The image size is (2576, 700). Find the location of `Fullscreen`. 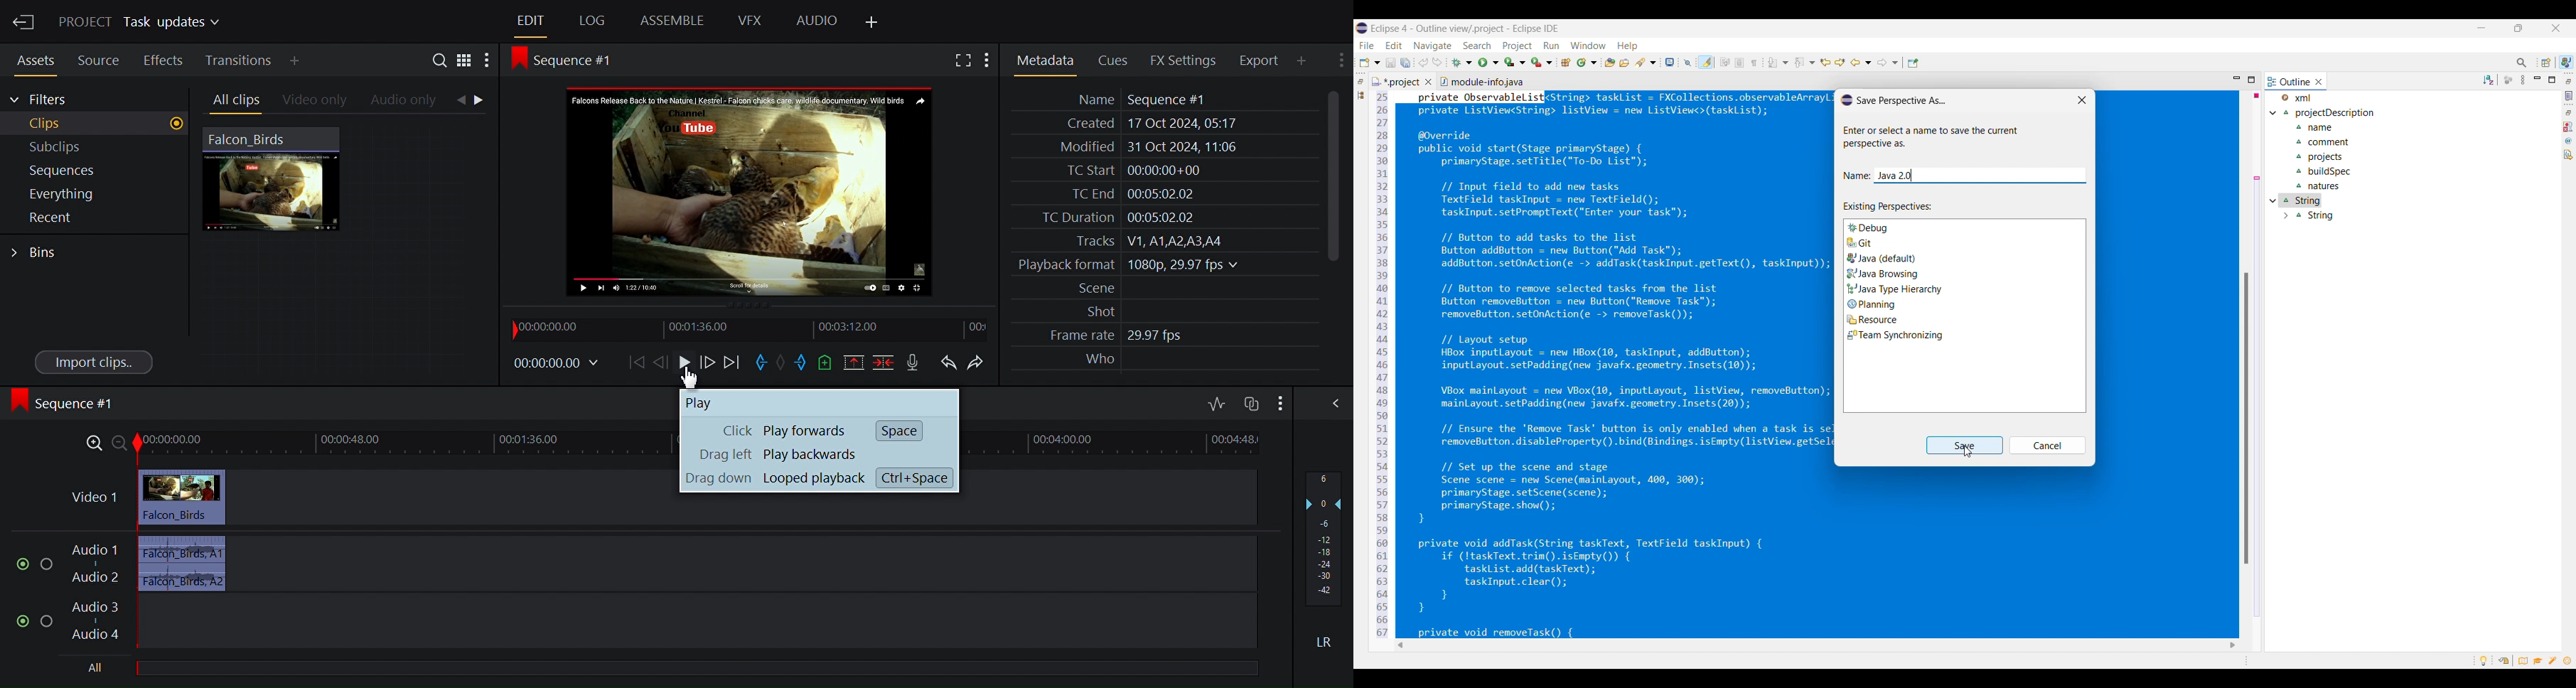

Fullscreen is located at coordinates (960, 59).